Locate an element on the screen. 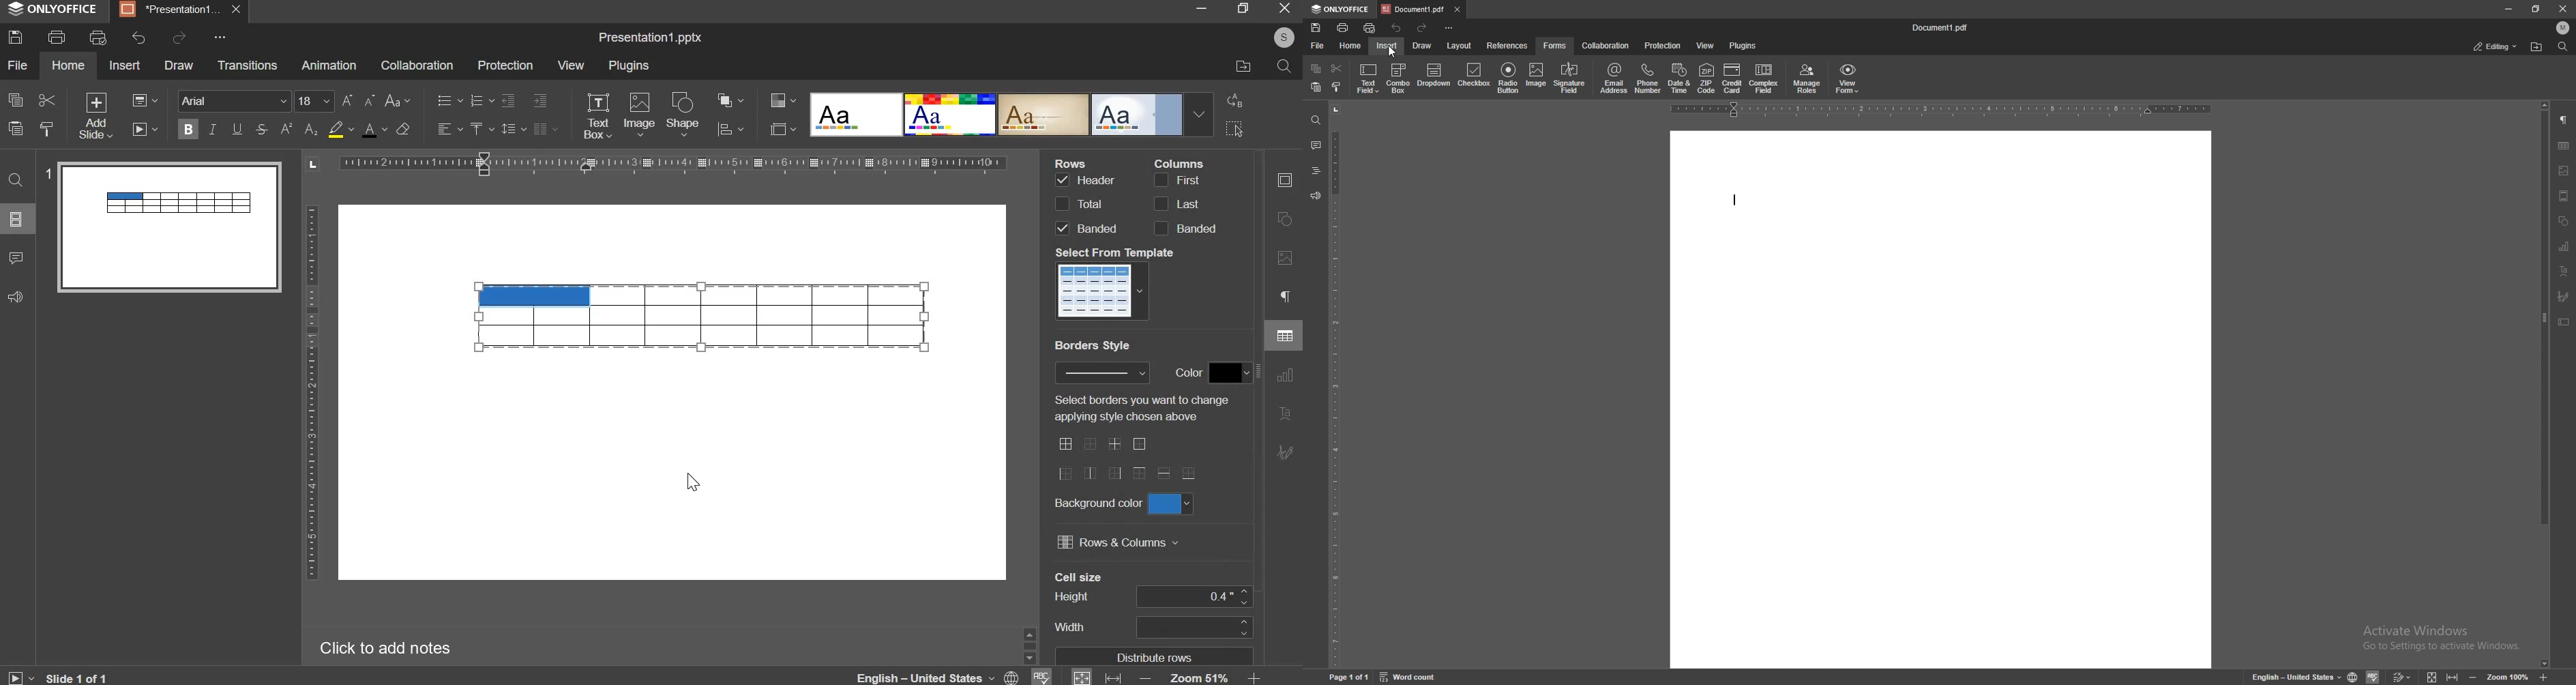 The width and height of the screenshot is (2576, 700). file is located at coordinates (18, 65).